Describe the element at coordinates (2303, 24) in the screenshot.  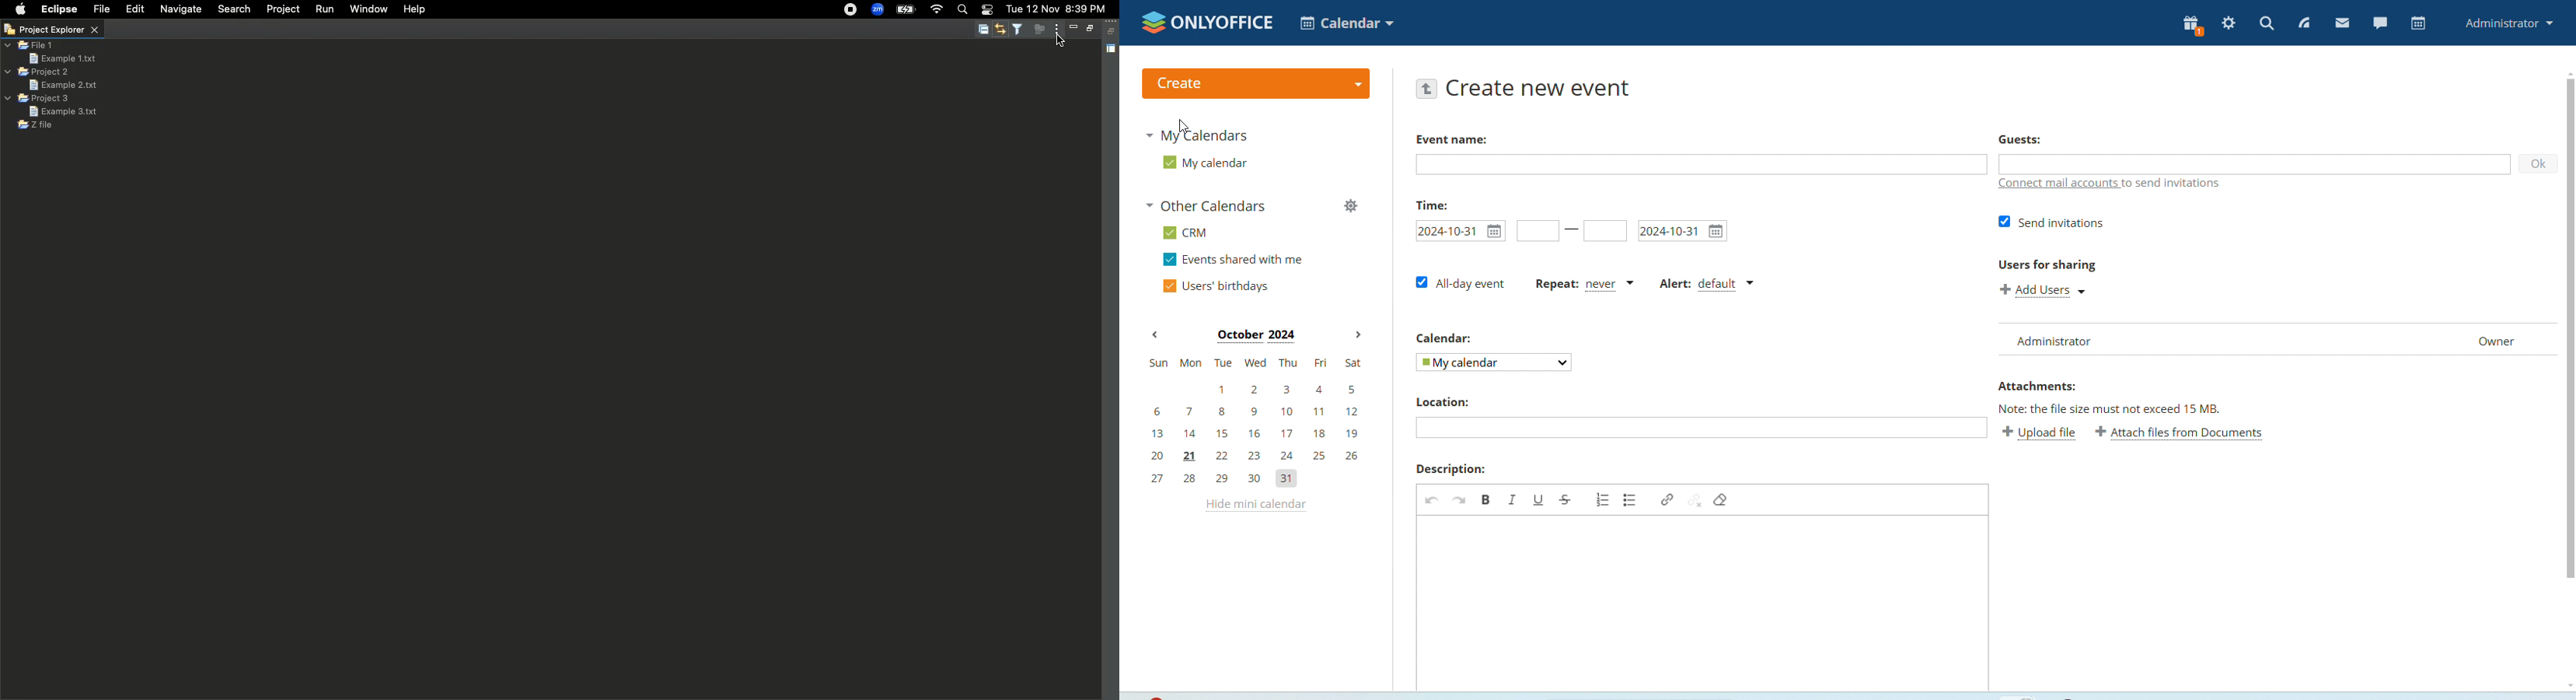
I see `feed` at that location.